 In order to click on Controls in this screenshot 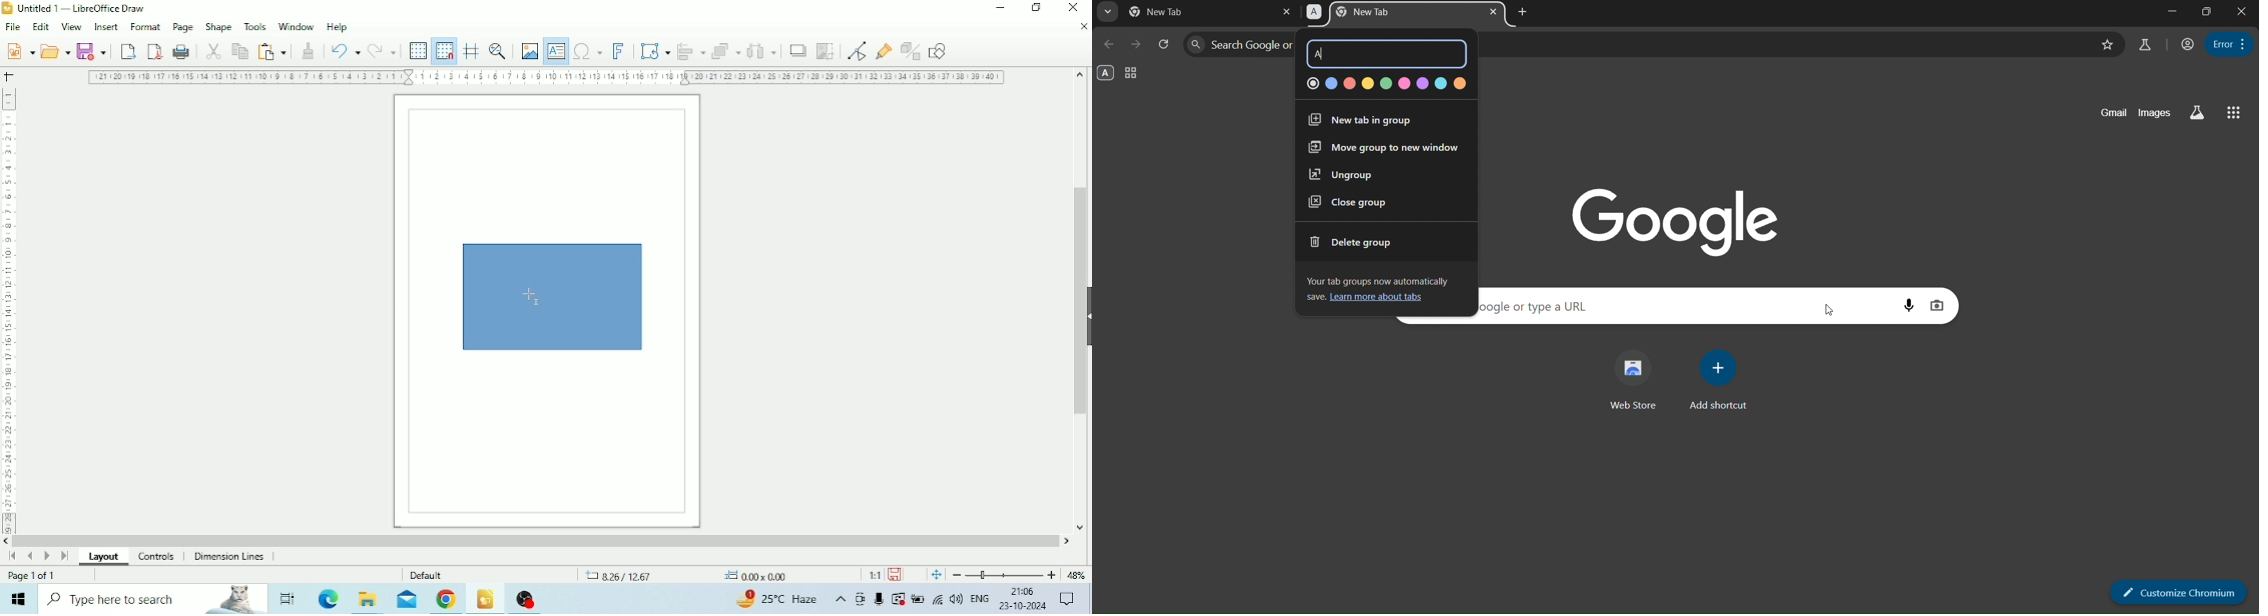, I will do `click(160, 557)`.